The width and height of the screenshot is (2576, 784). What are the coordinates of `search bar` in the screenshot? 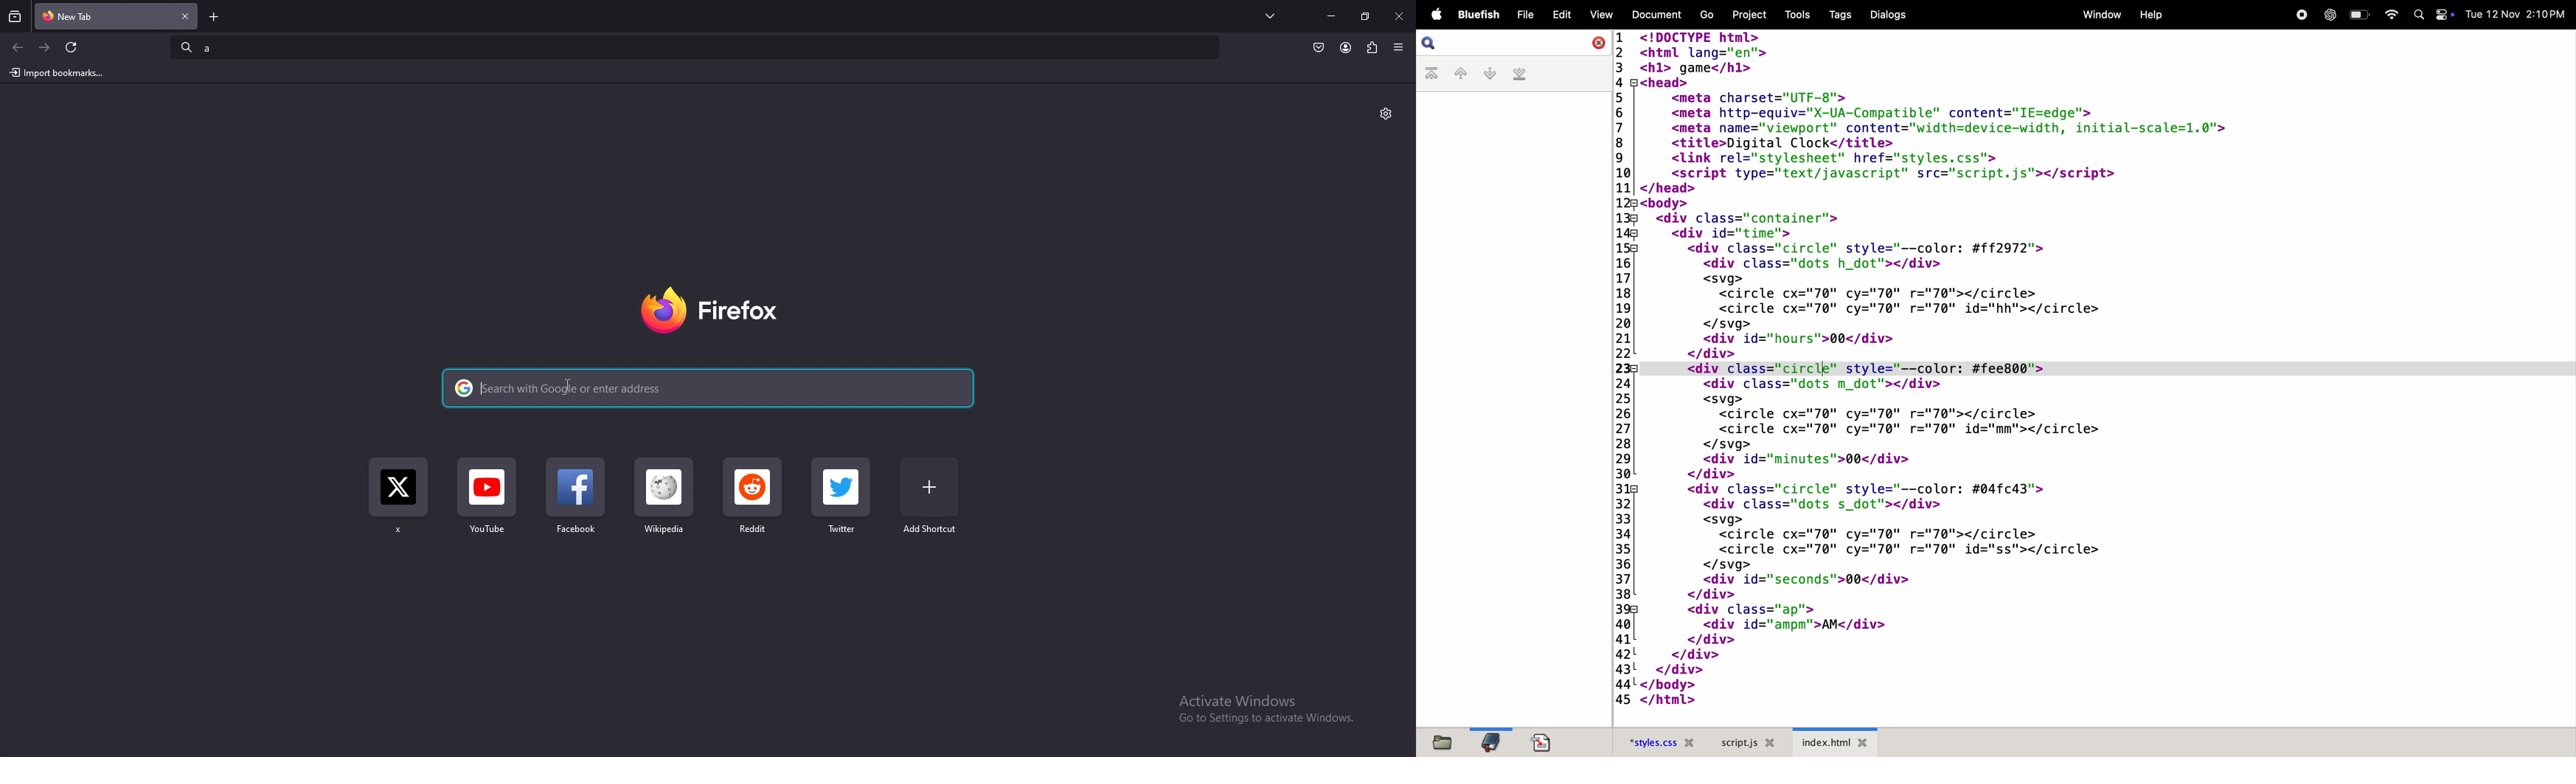 It's located at (1429, 43).